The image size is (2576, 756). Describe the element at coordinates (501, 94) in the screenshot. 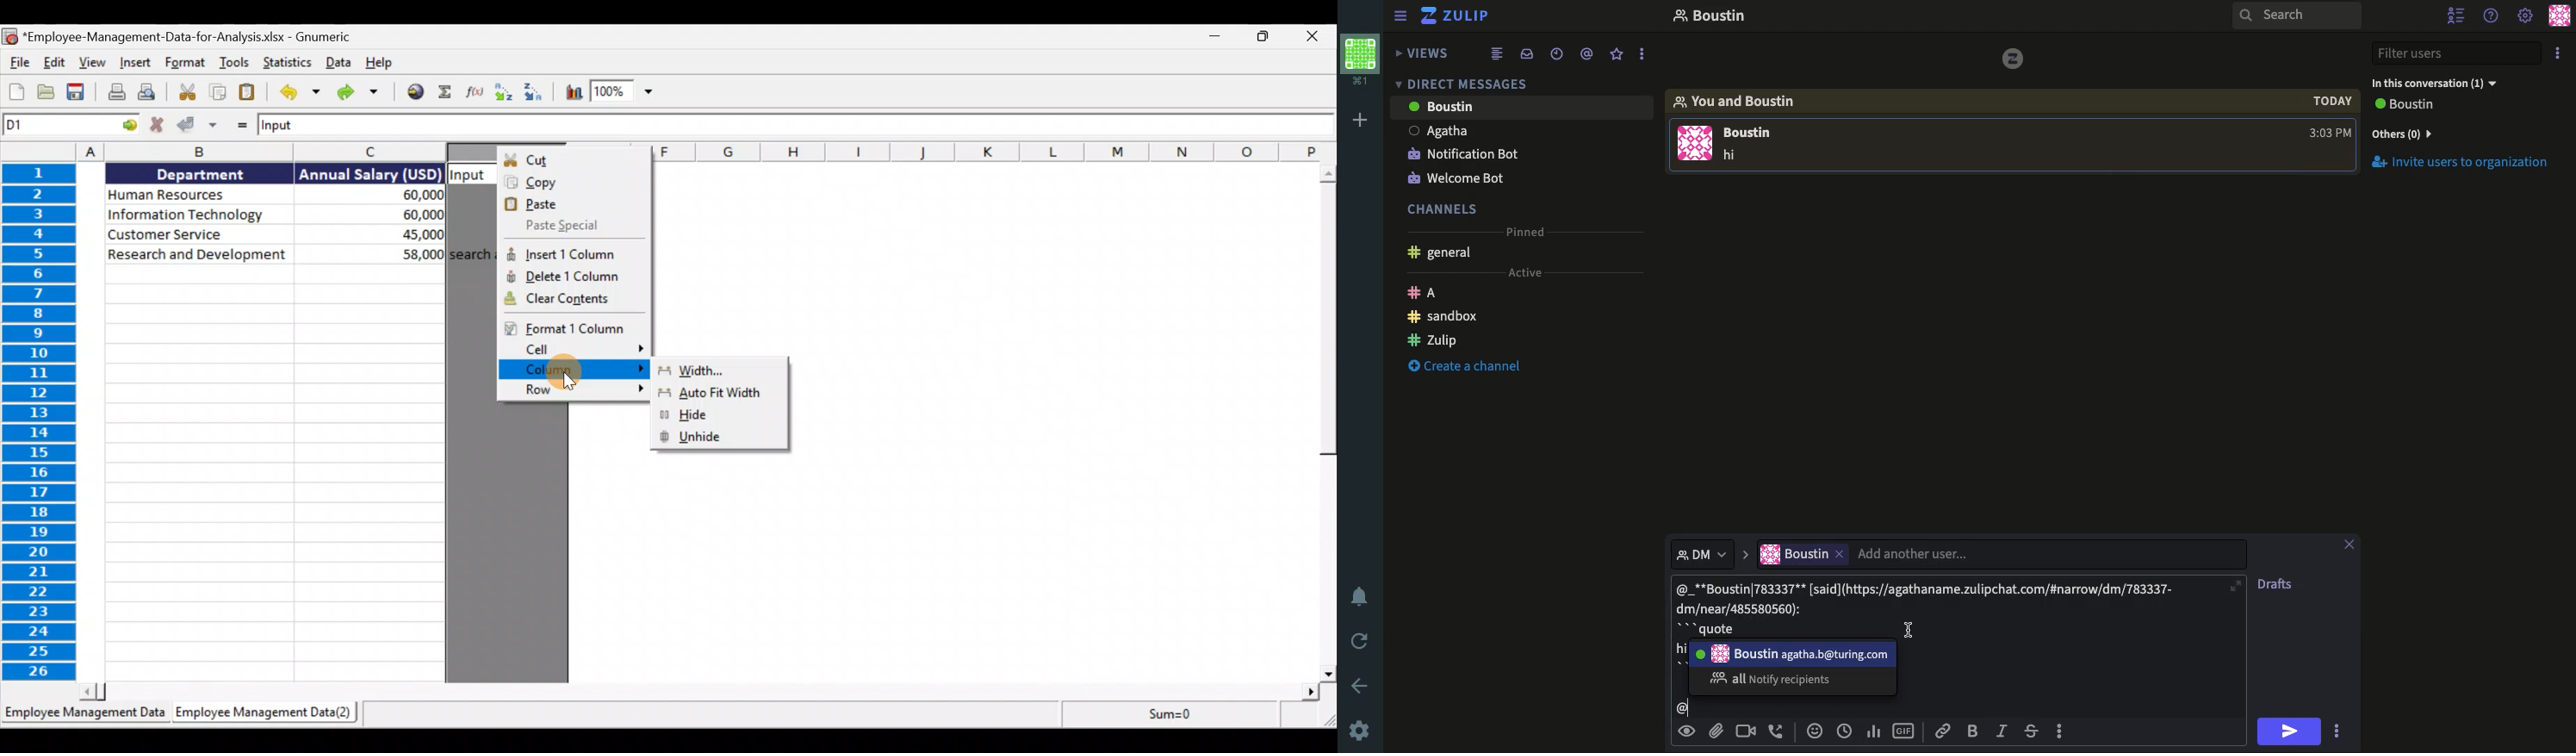

I see `Sort ascending` at that location.